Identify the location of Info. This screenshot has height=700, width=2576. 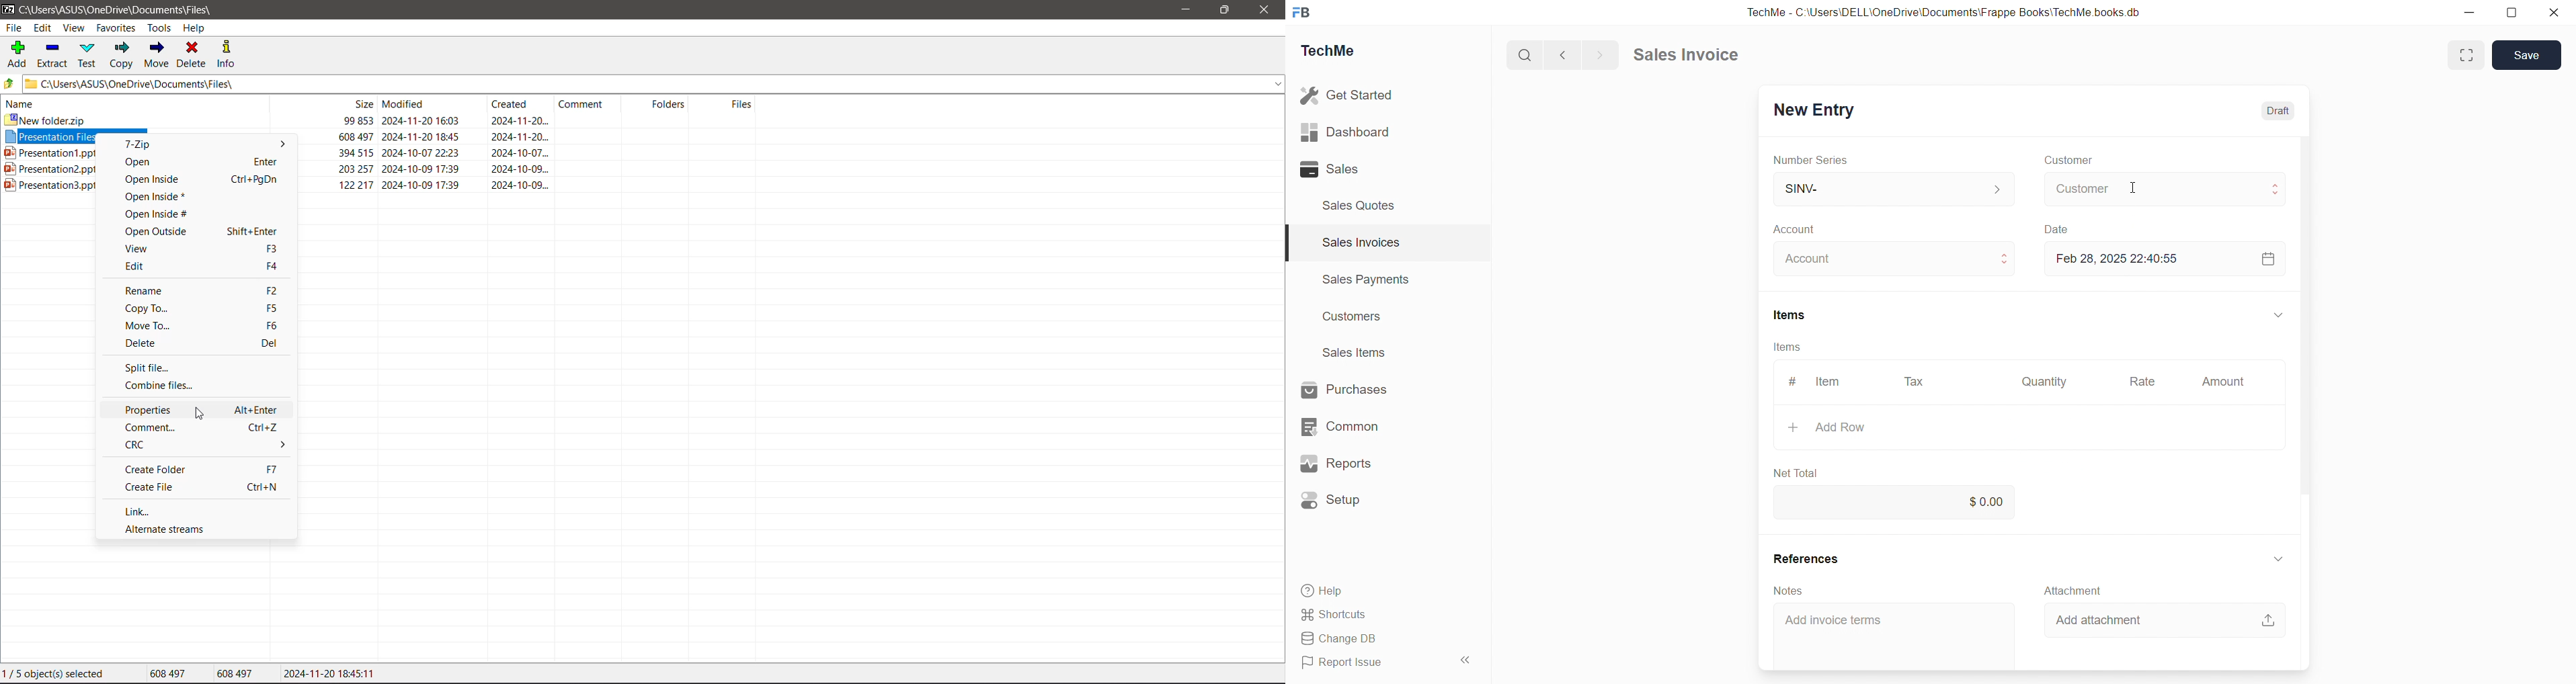
(228, 55).